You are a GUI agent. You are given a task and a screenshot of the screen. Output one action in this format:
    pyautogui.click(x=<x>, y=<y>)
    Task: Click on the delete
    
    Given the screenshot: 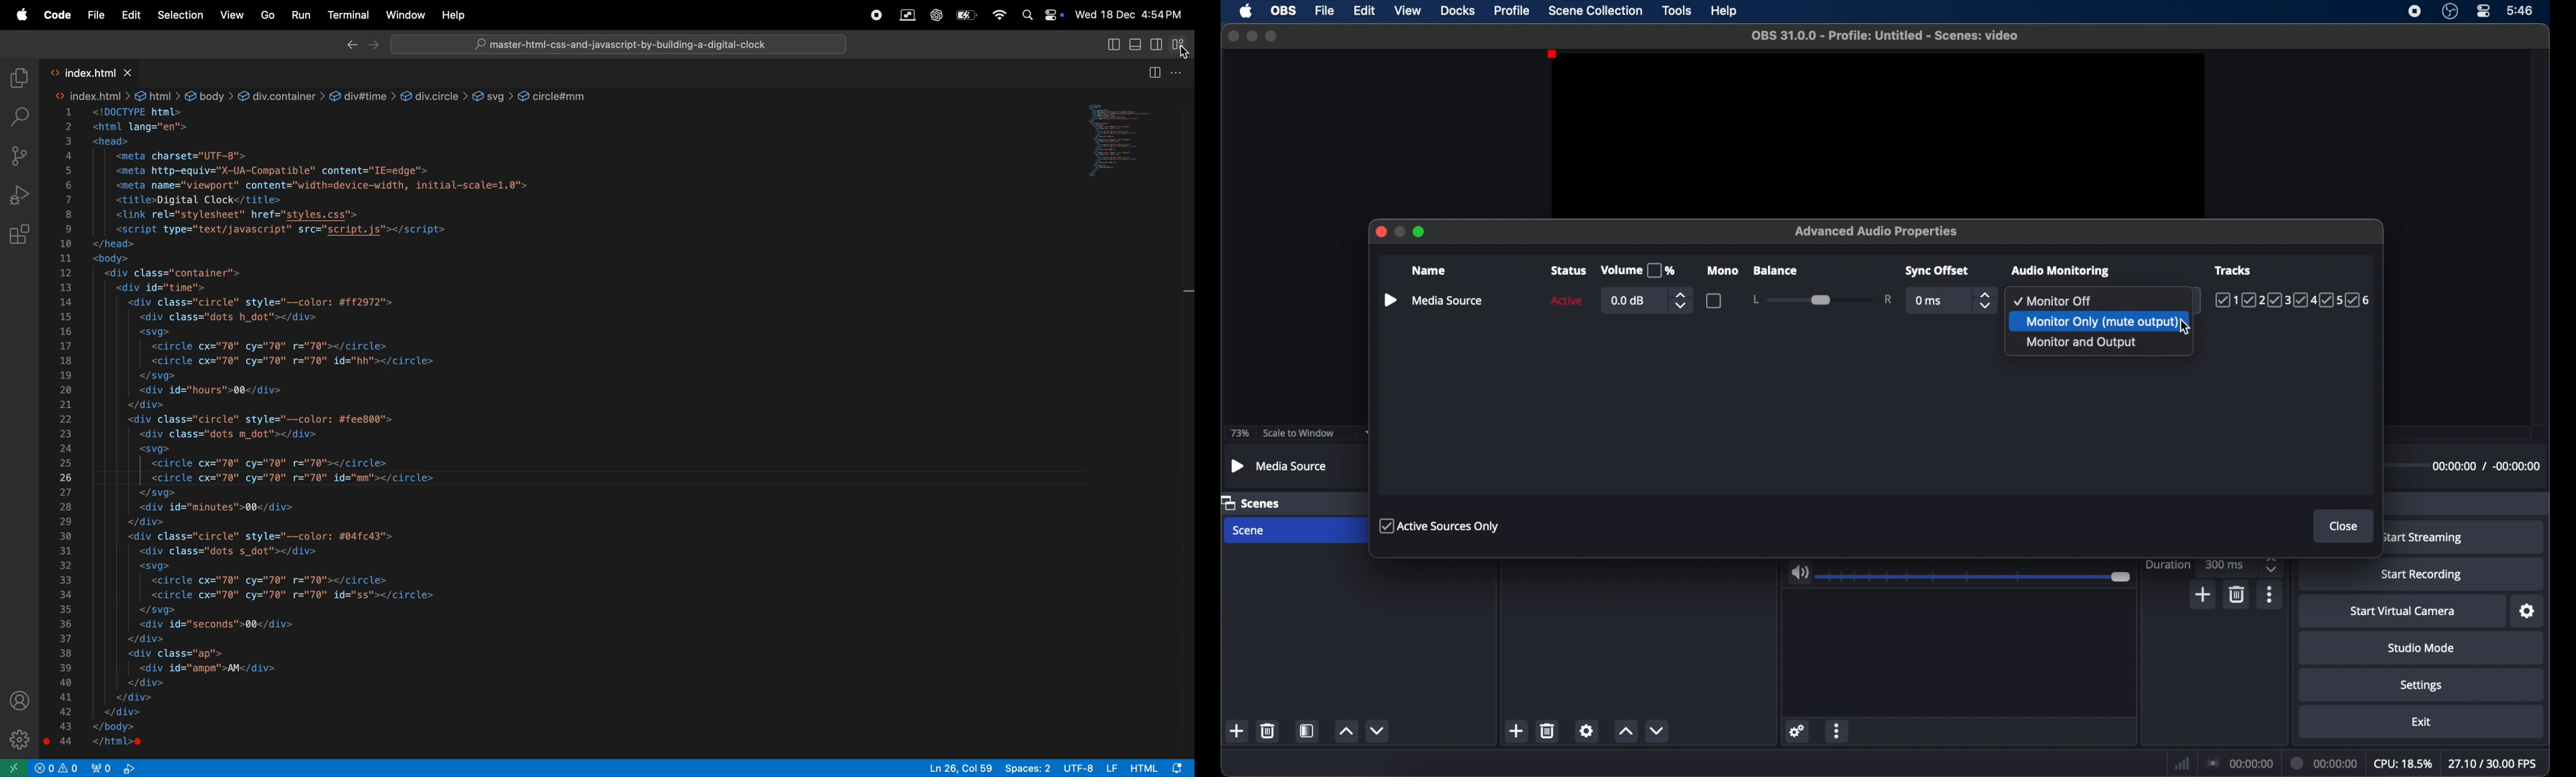 What is the action you would take?
    pyautogui.click(x=1266, y=730)
    